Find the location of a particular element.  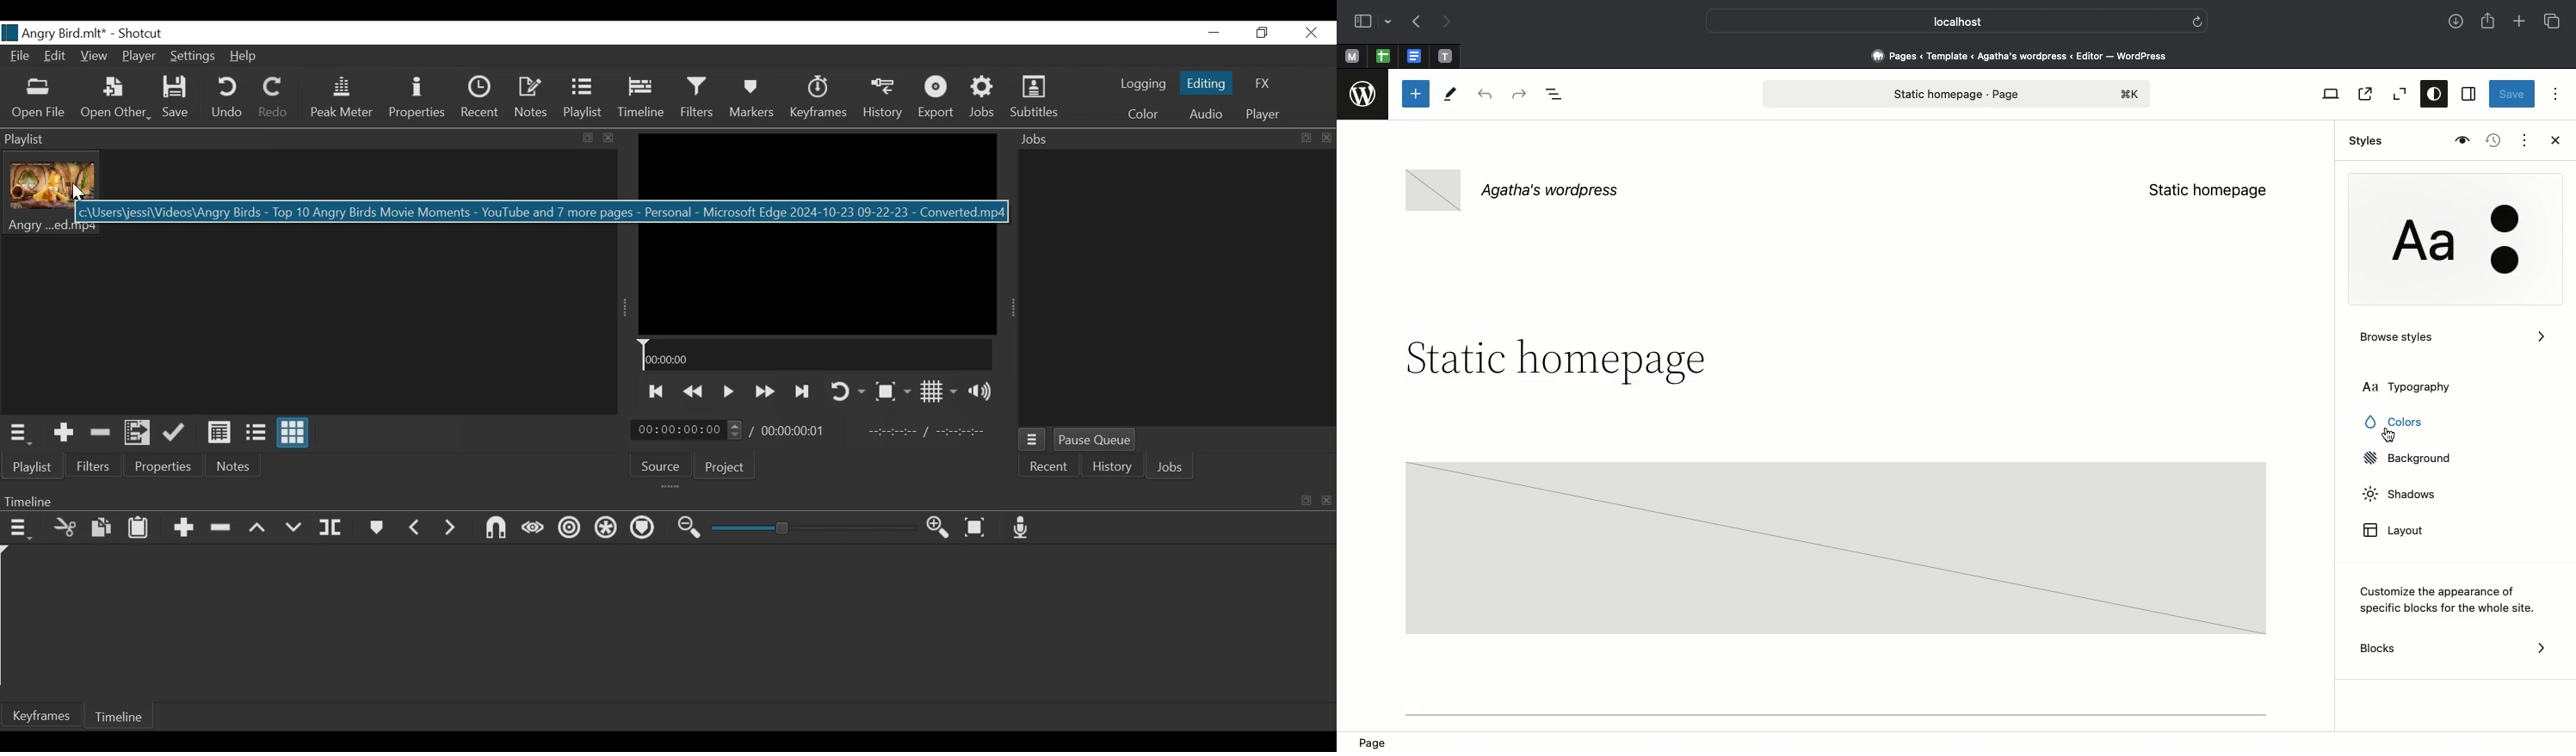

Undo is located at coordinates (1485, 96).